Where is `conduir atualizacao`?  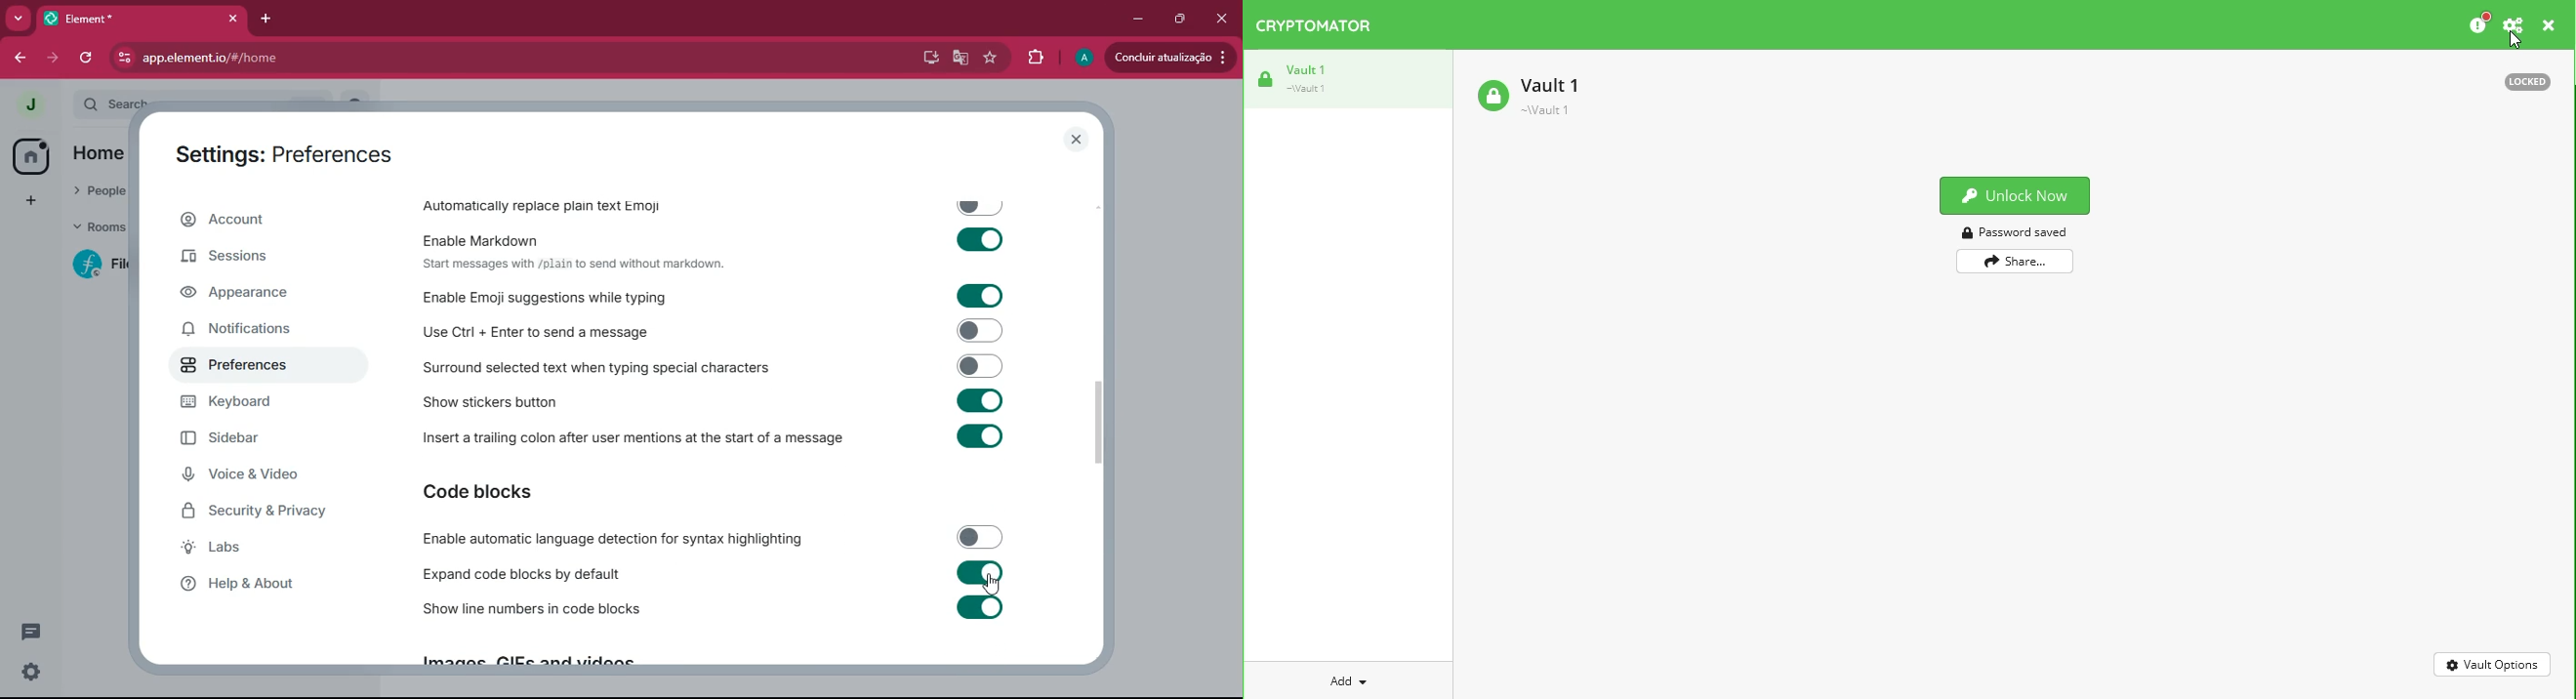
conduir atualizacao is located at coordinates (1169, 57).